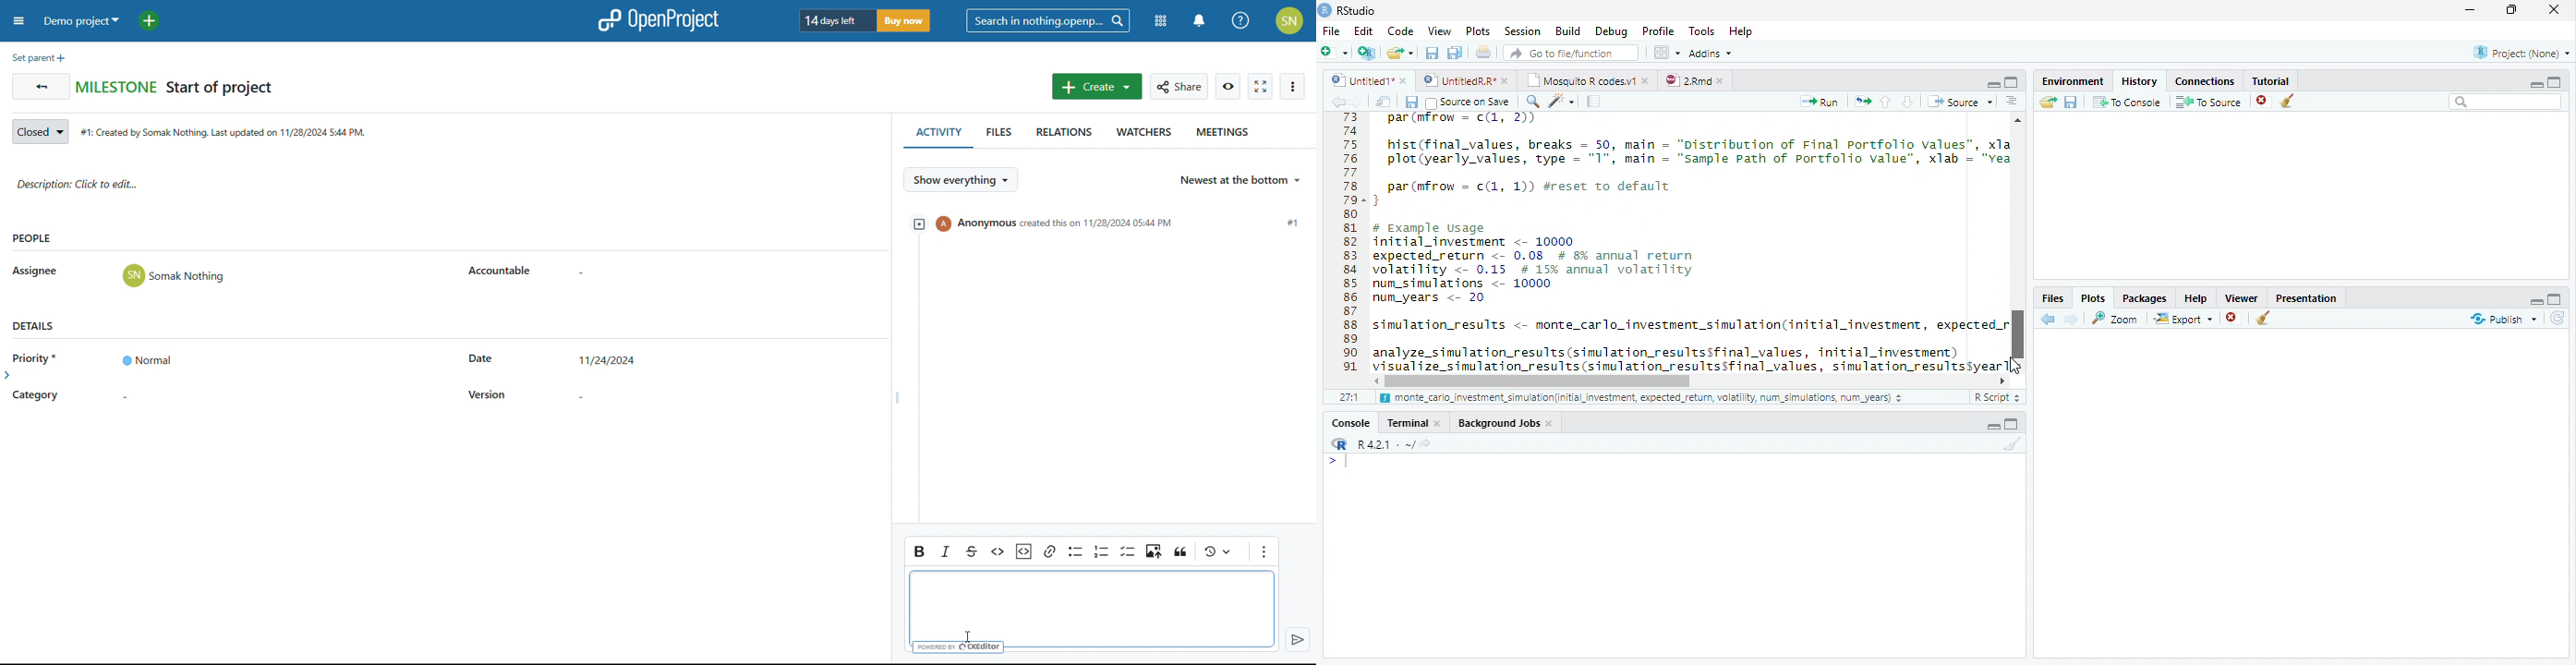  Describe the element at coordinates (2195, 297) in the screenshot. I see `Help` at that location.